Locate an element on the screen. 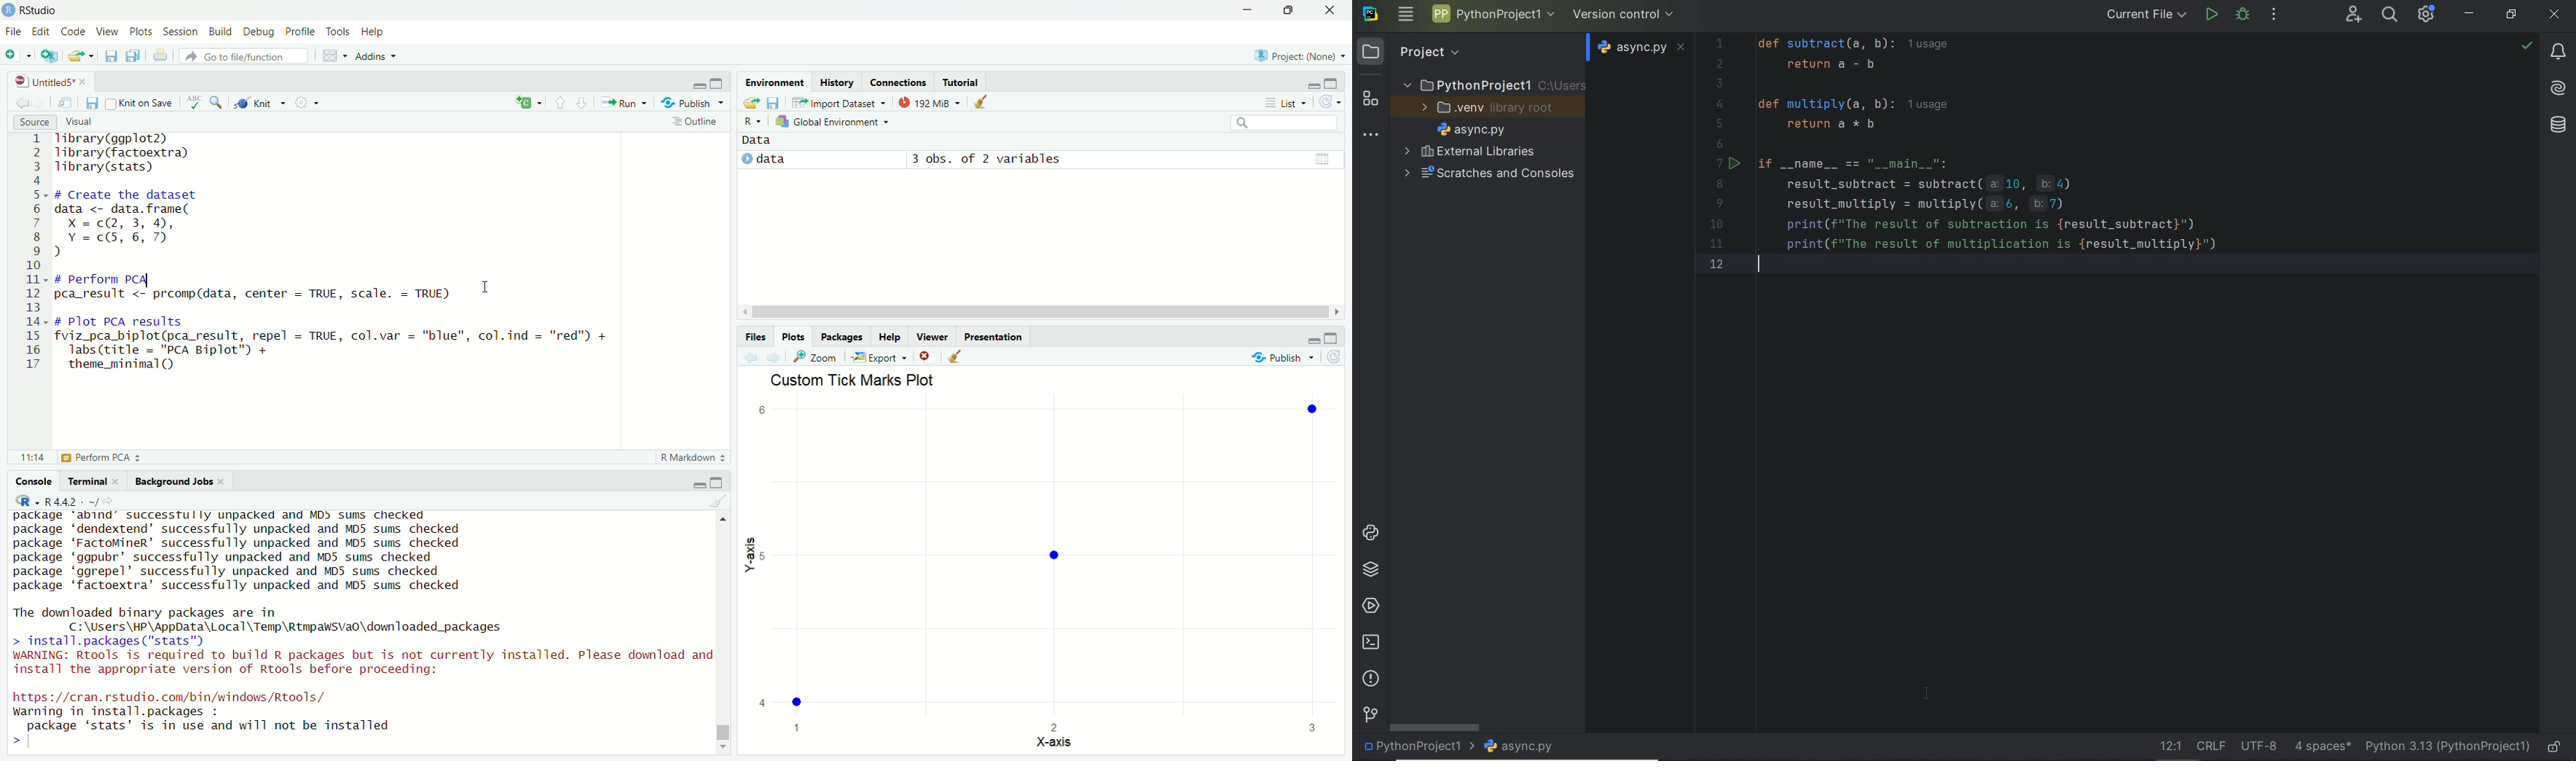  cursor is located at coordinates (488, 286).